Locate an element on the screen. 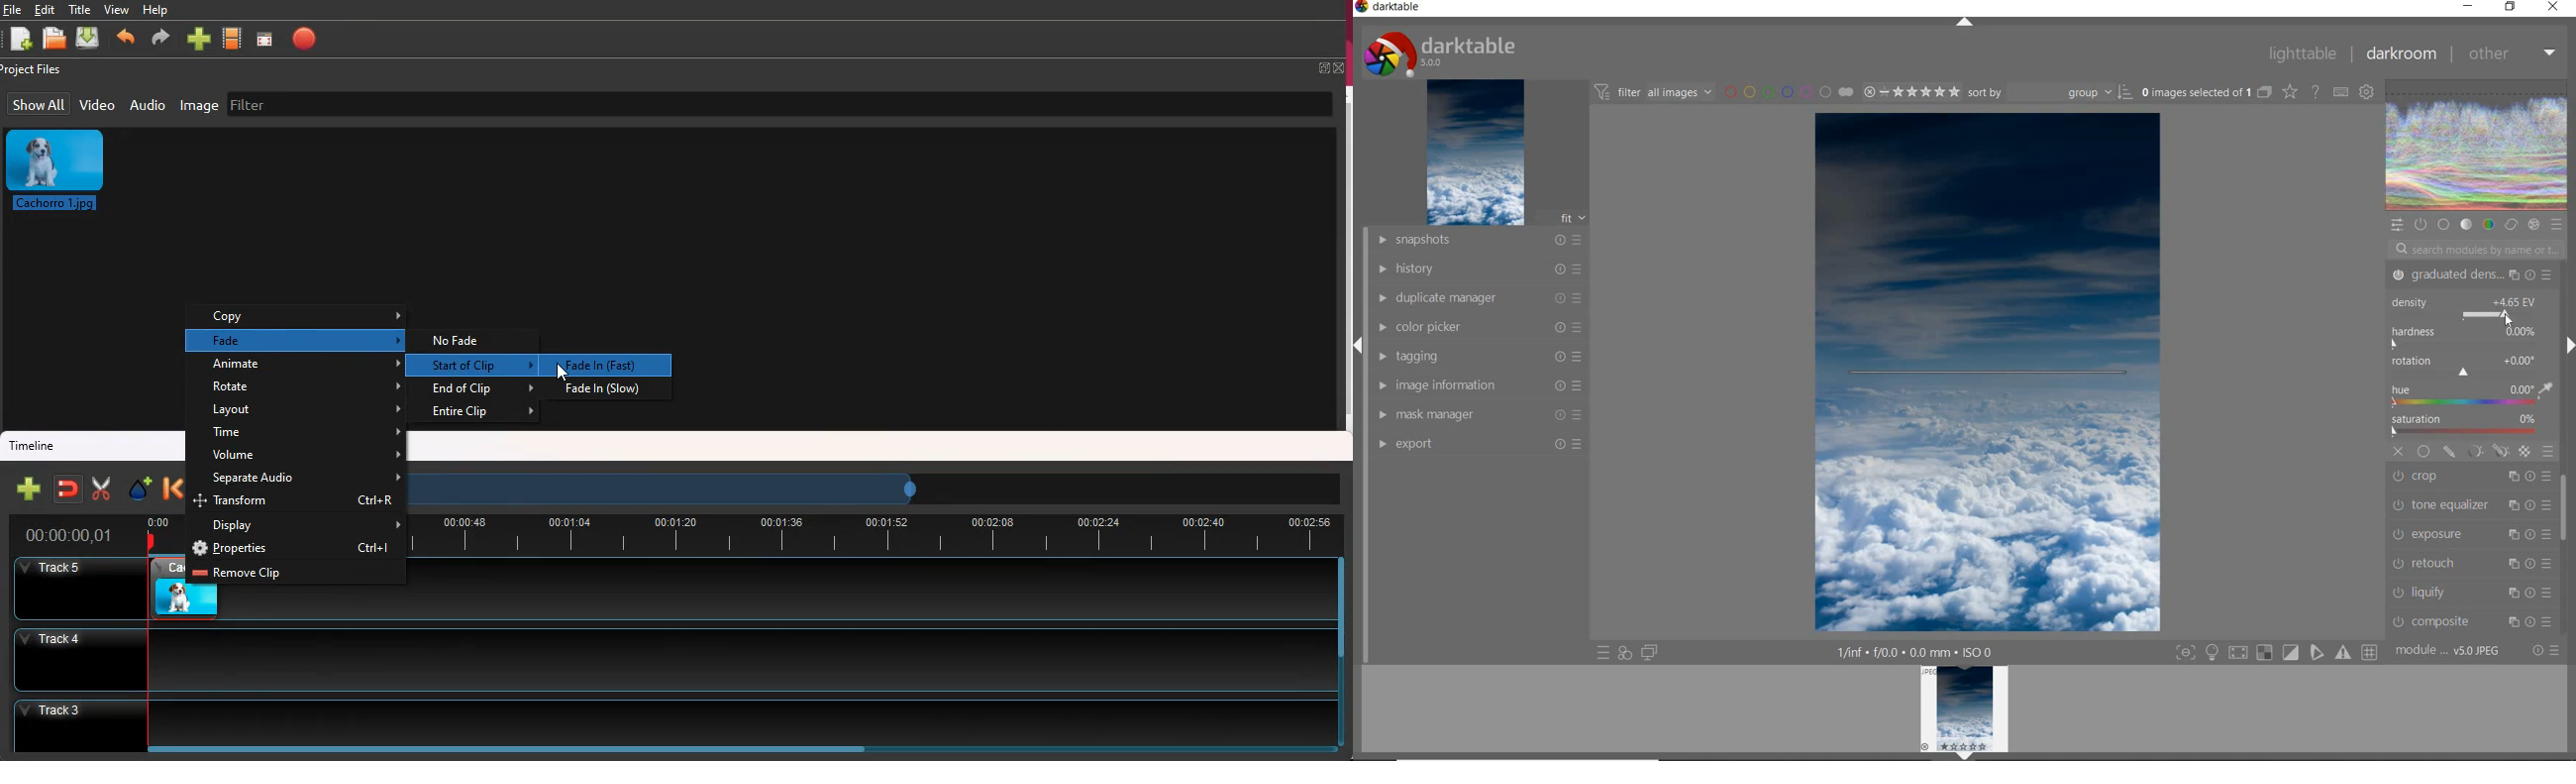  composite is located at coordinates (2473, 621).